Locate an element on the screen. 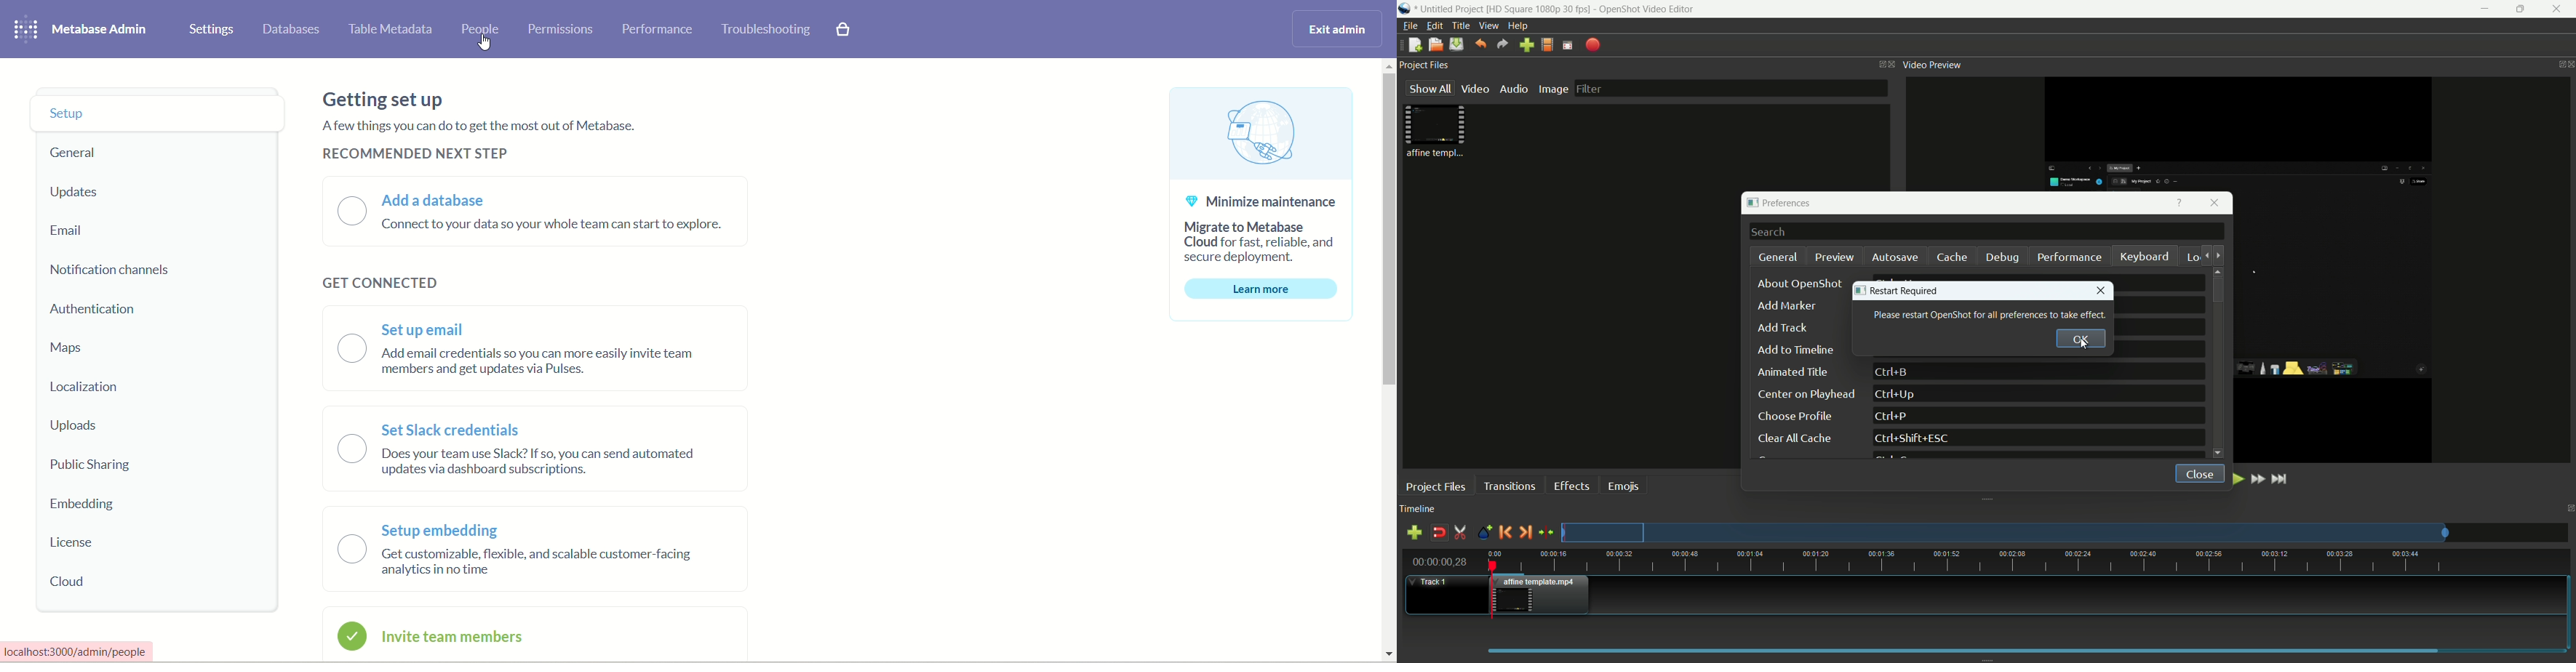 Image resolution: width=2576 pixels, height=672 pixels. time is located at coordinates (2029, 562).